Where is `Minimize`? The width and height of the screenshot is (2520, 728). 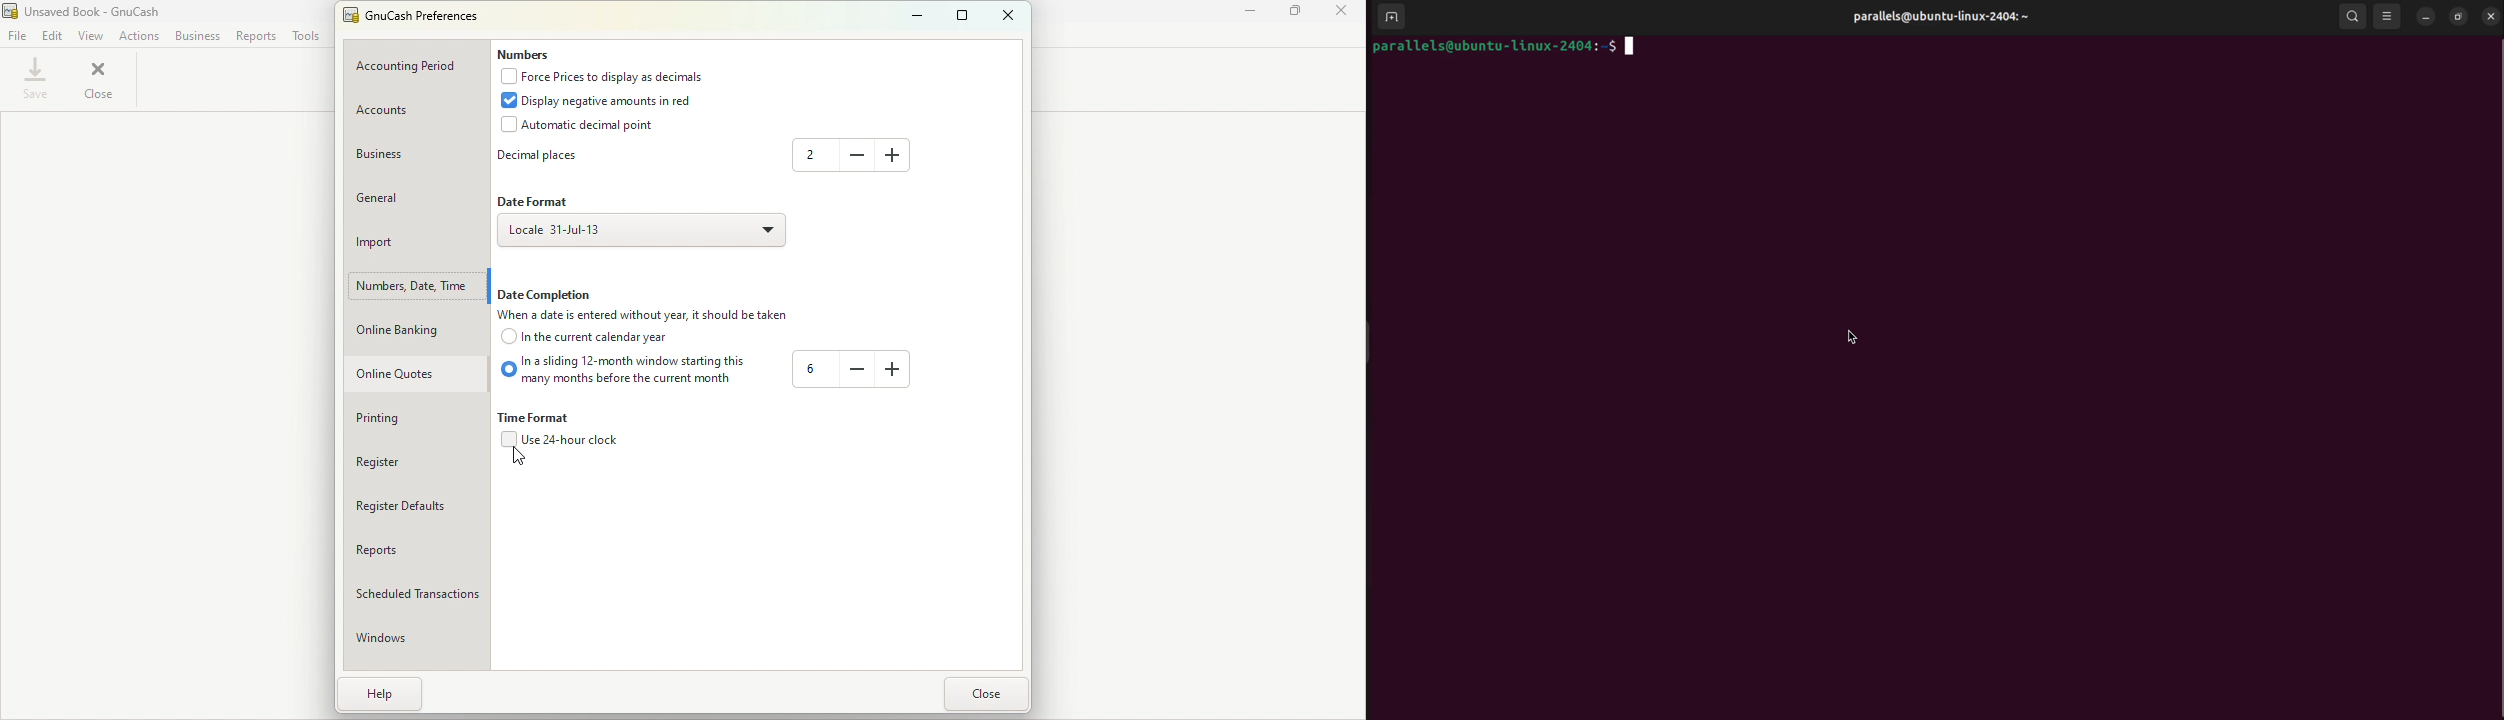
Minimize is located at coordinates (916, 14).